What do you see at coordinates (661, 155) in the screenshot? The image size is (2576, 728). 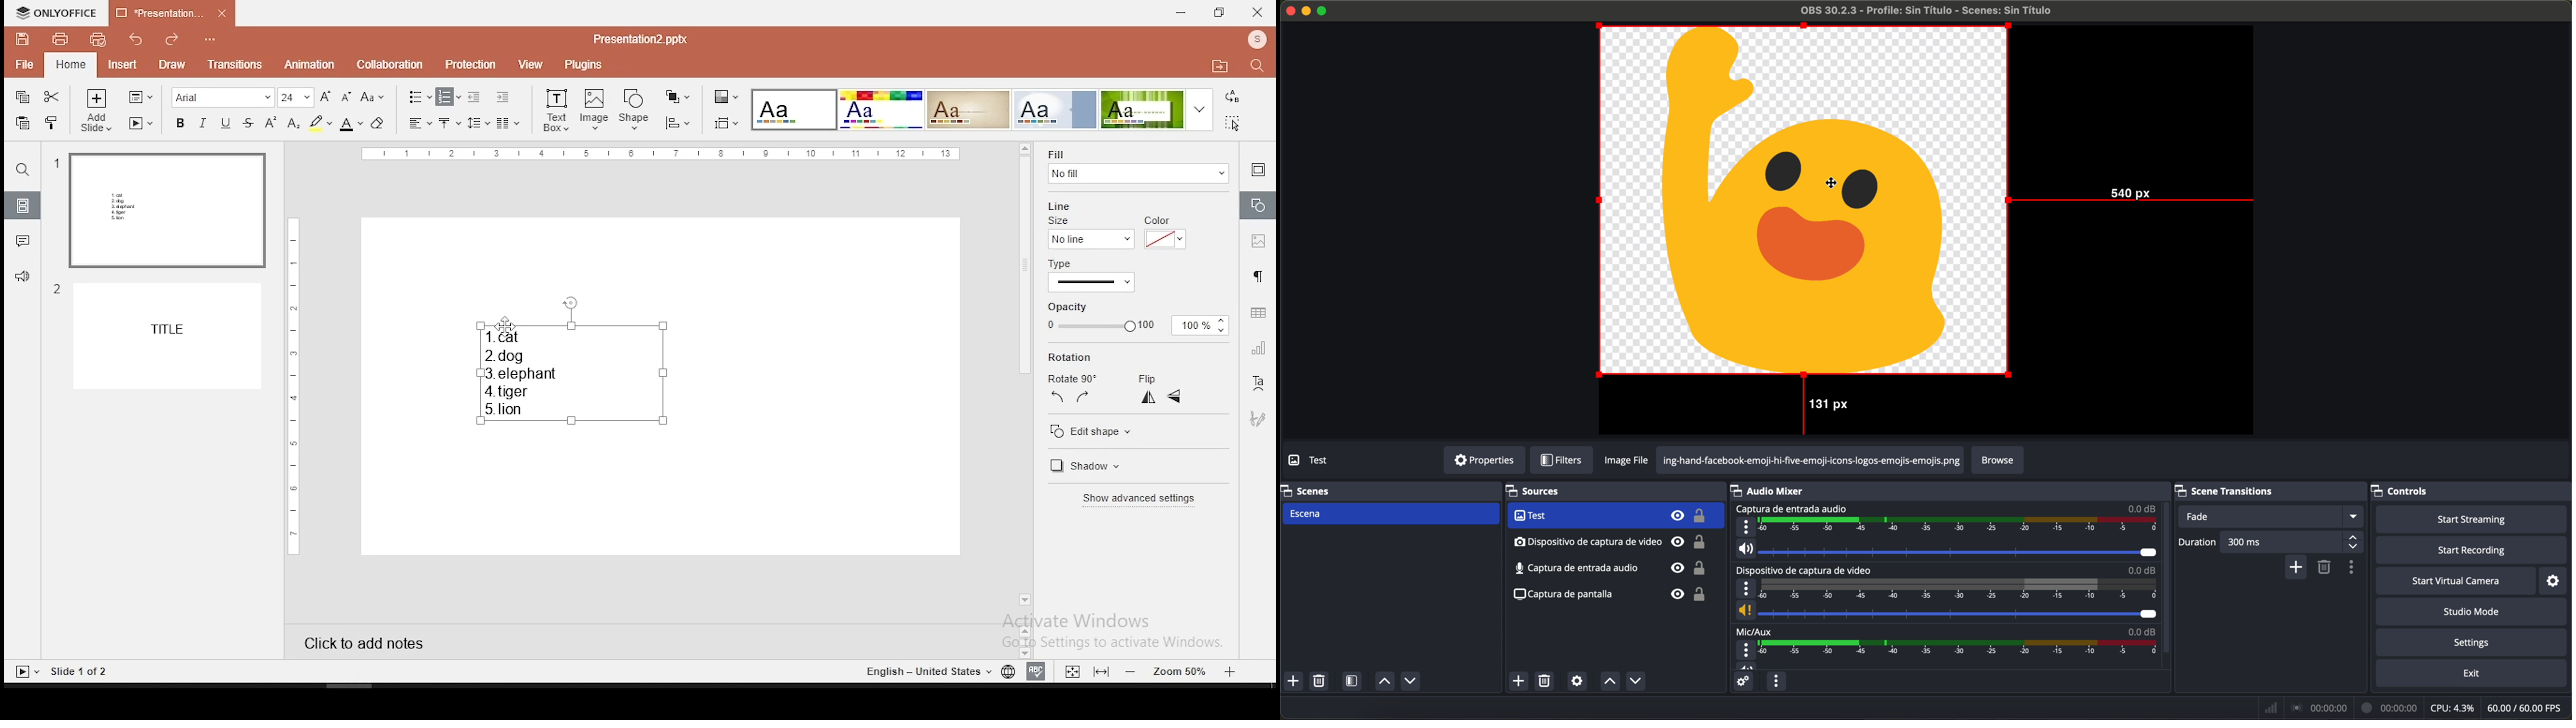 I see `scale` at bounding box center [661, 155].